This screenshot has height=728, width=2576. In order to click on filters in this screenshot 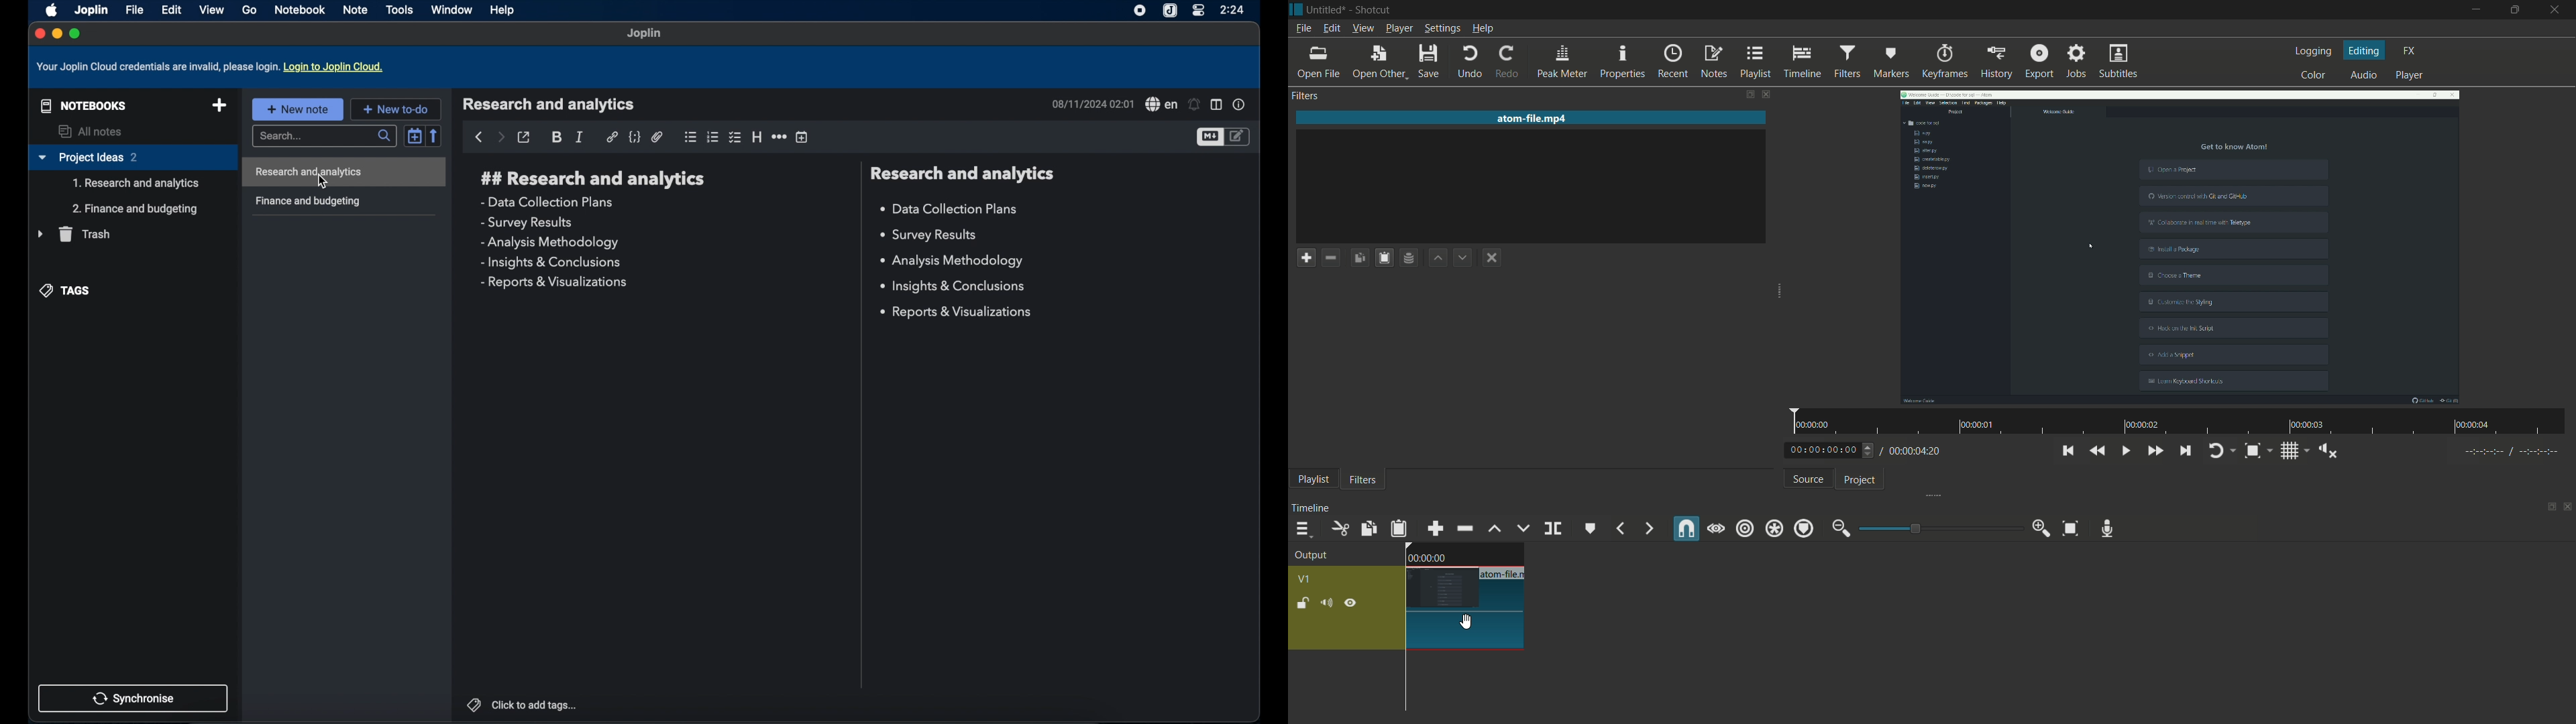, I will do `click(1847, 60)`.